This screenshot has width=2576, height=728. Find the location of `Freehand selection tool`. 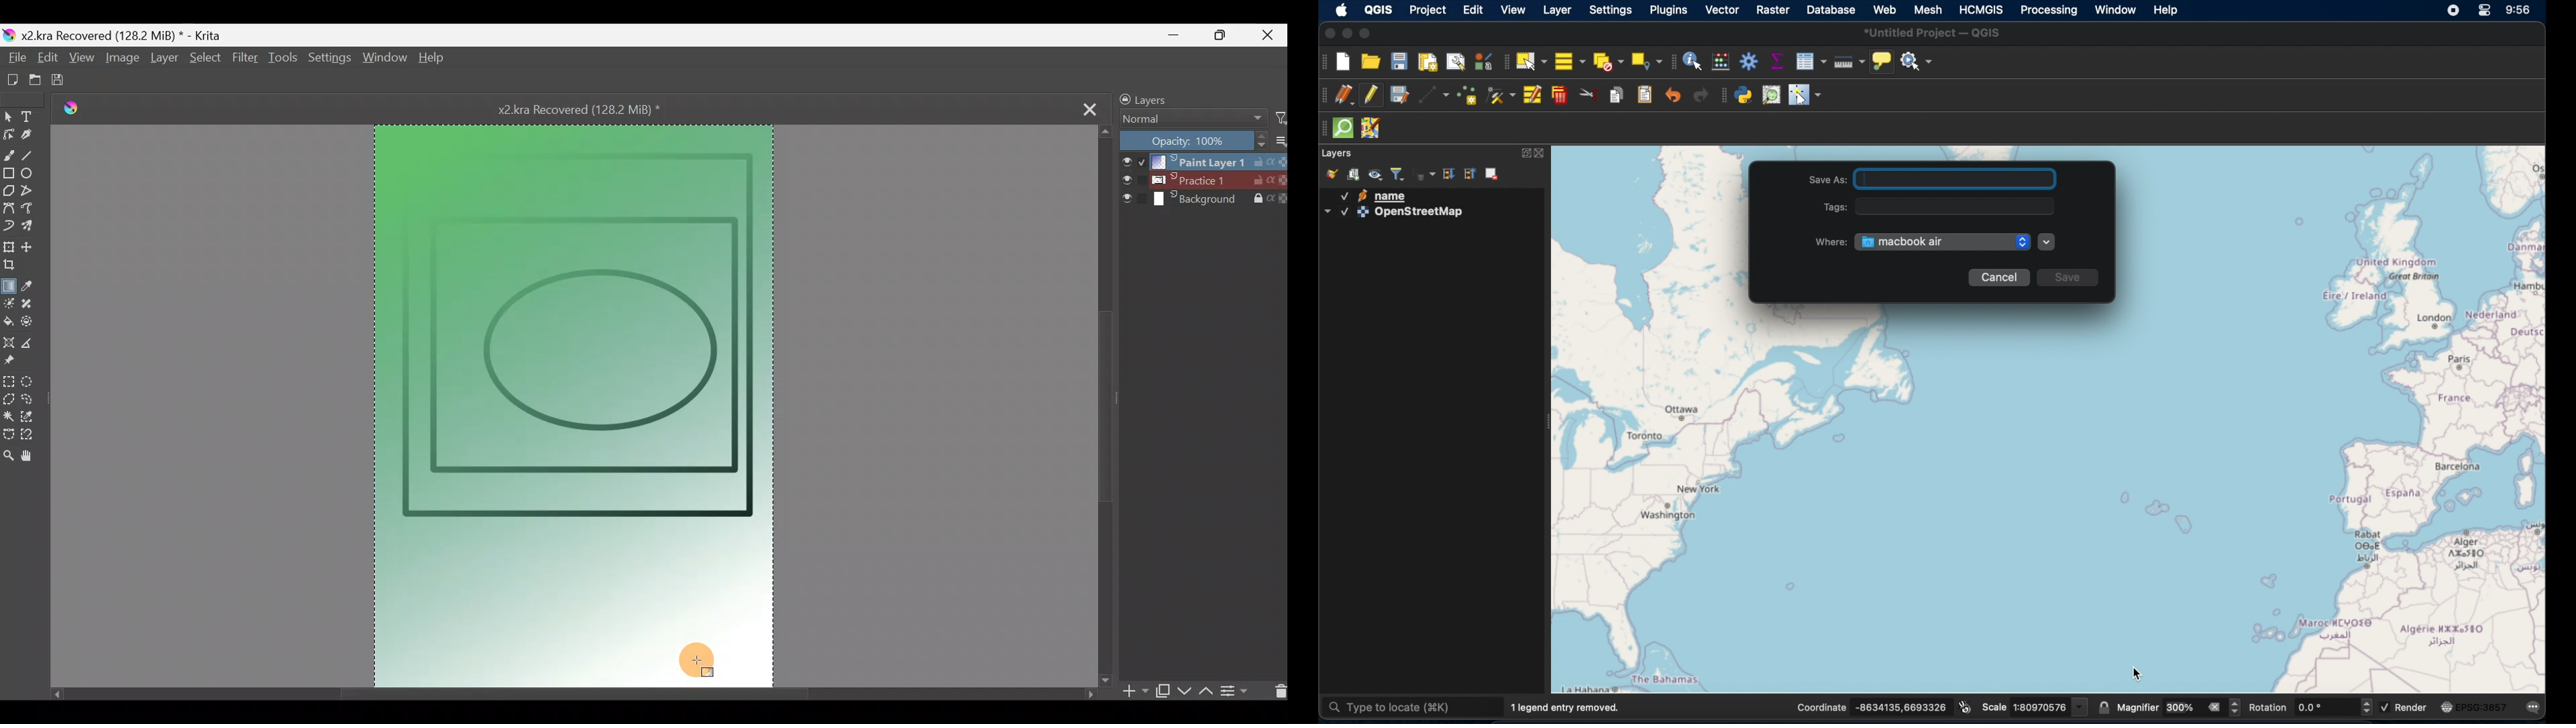

Freehand selection tool is located at coordinates (34, 402).